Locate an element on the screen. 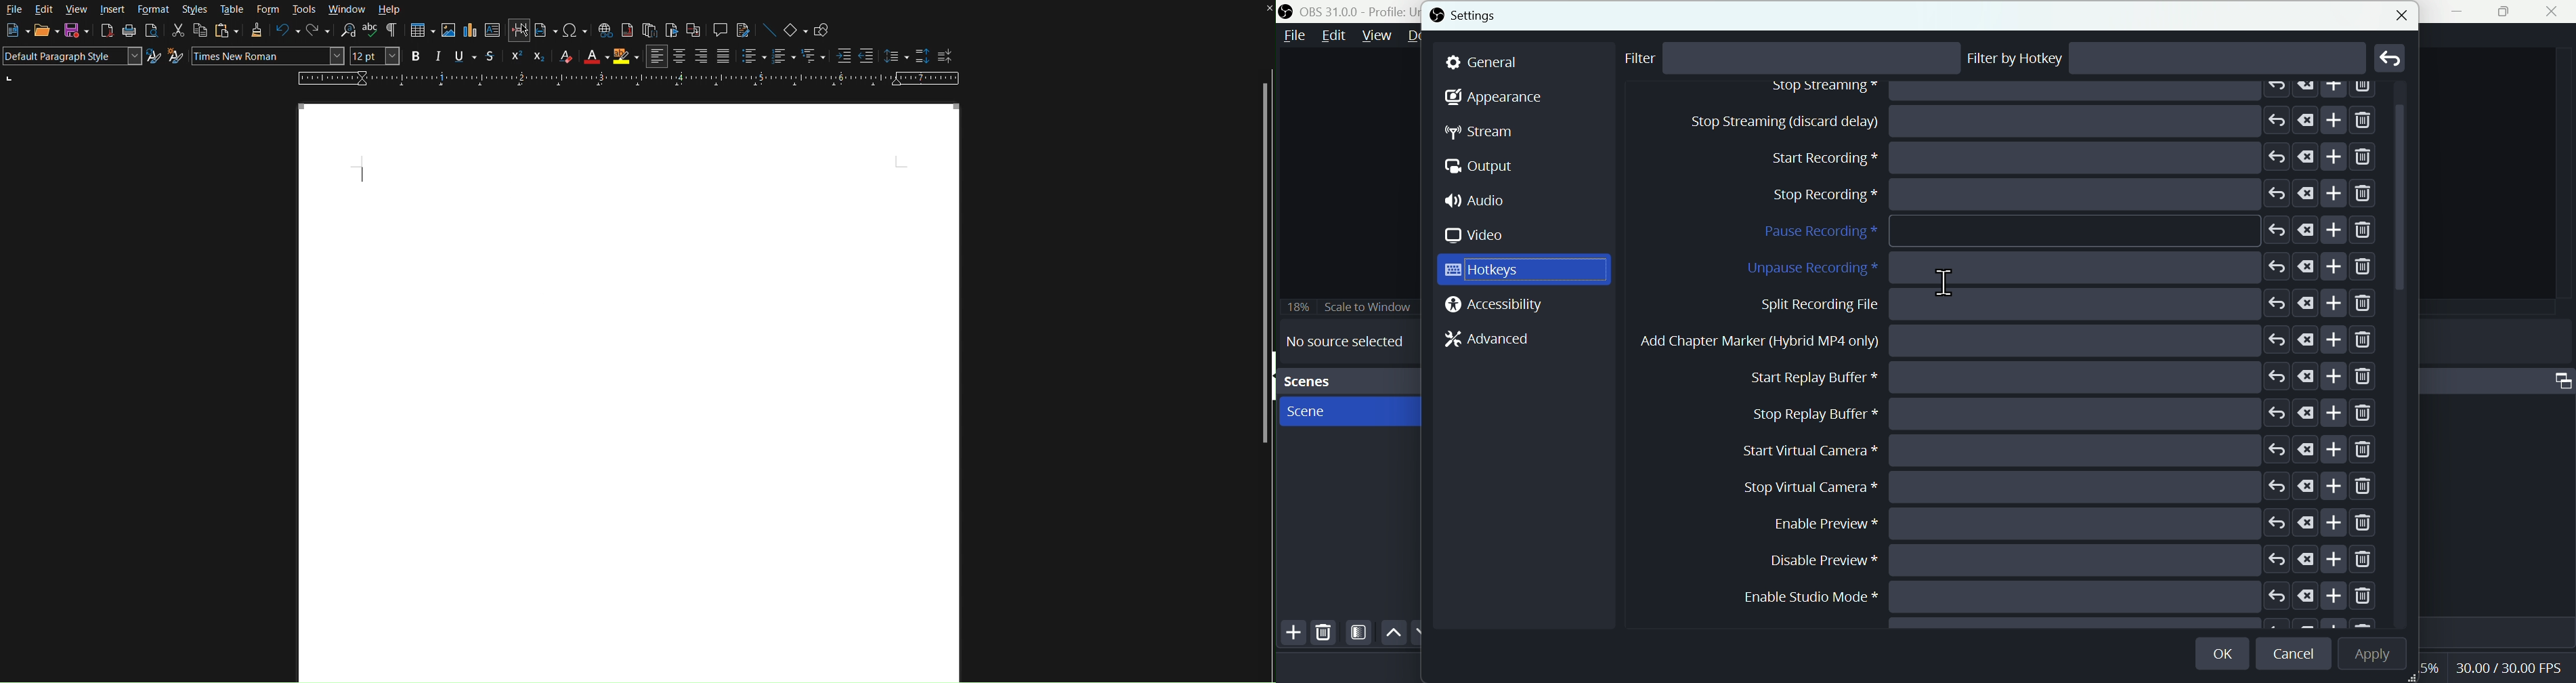  Accessibility is located at coordinates (1498, 306).